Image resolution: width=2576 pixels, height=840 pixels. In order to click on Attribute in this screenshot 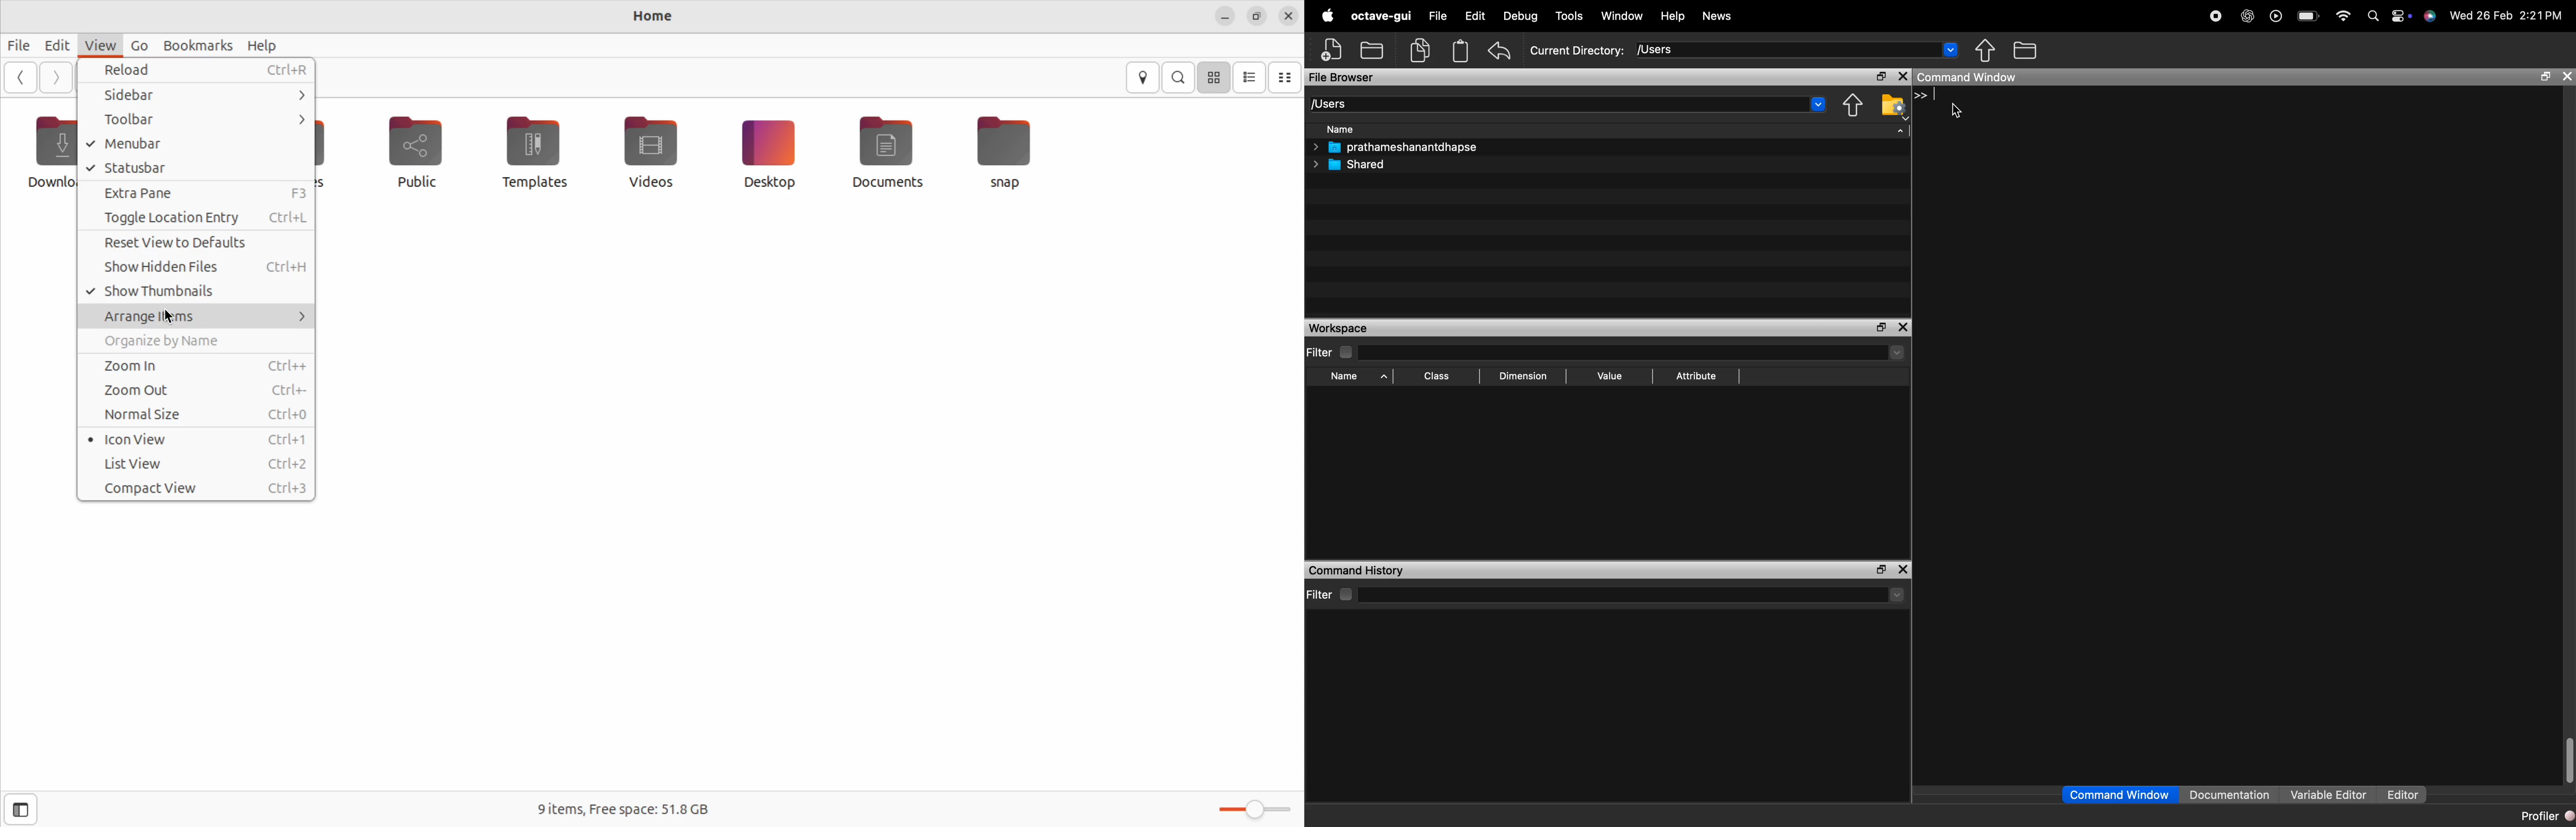, I will do `click(1699, 375)`.